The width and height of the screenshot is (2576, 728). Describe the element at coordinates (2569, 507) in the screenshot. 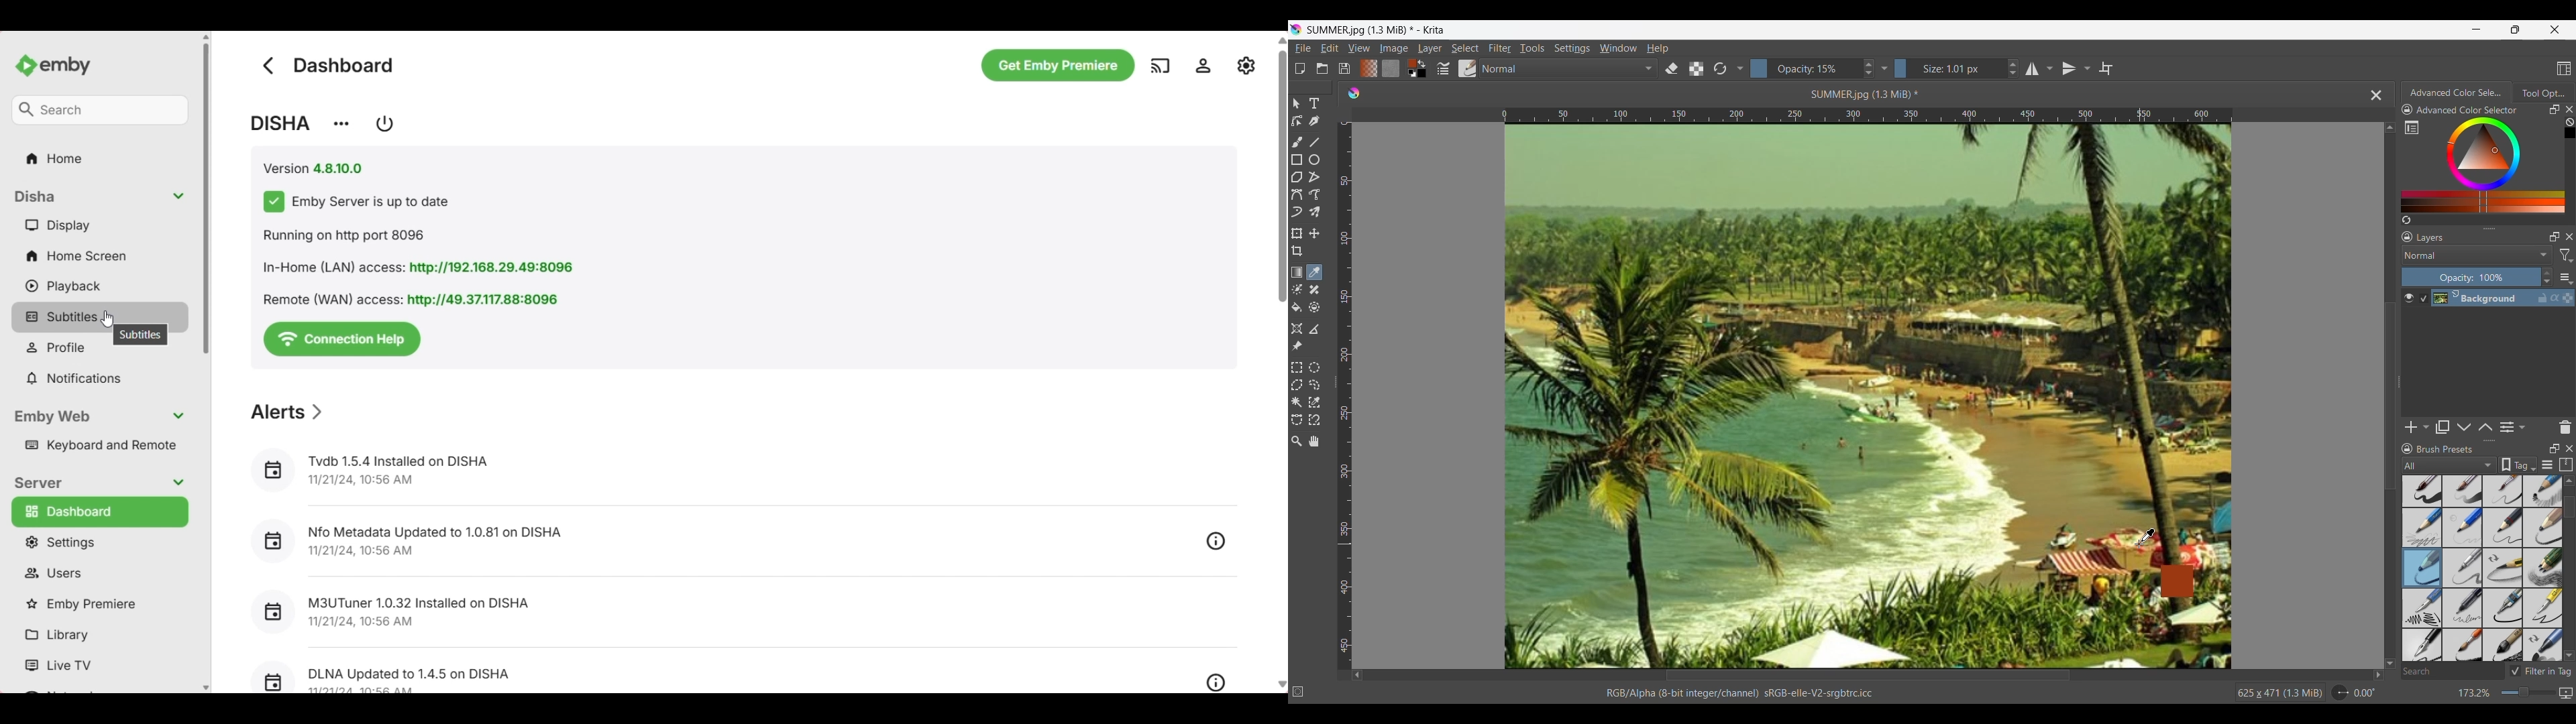

I see `Vertical slide bar for brush` at that location.